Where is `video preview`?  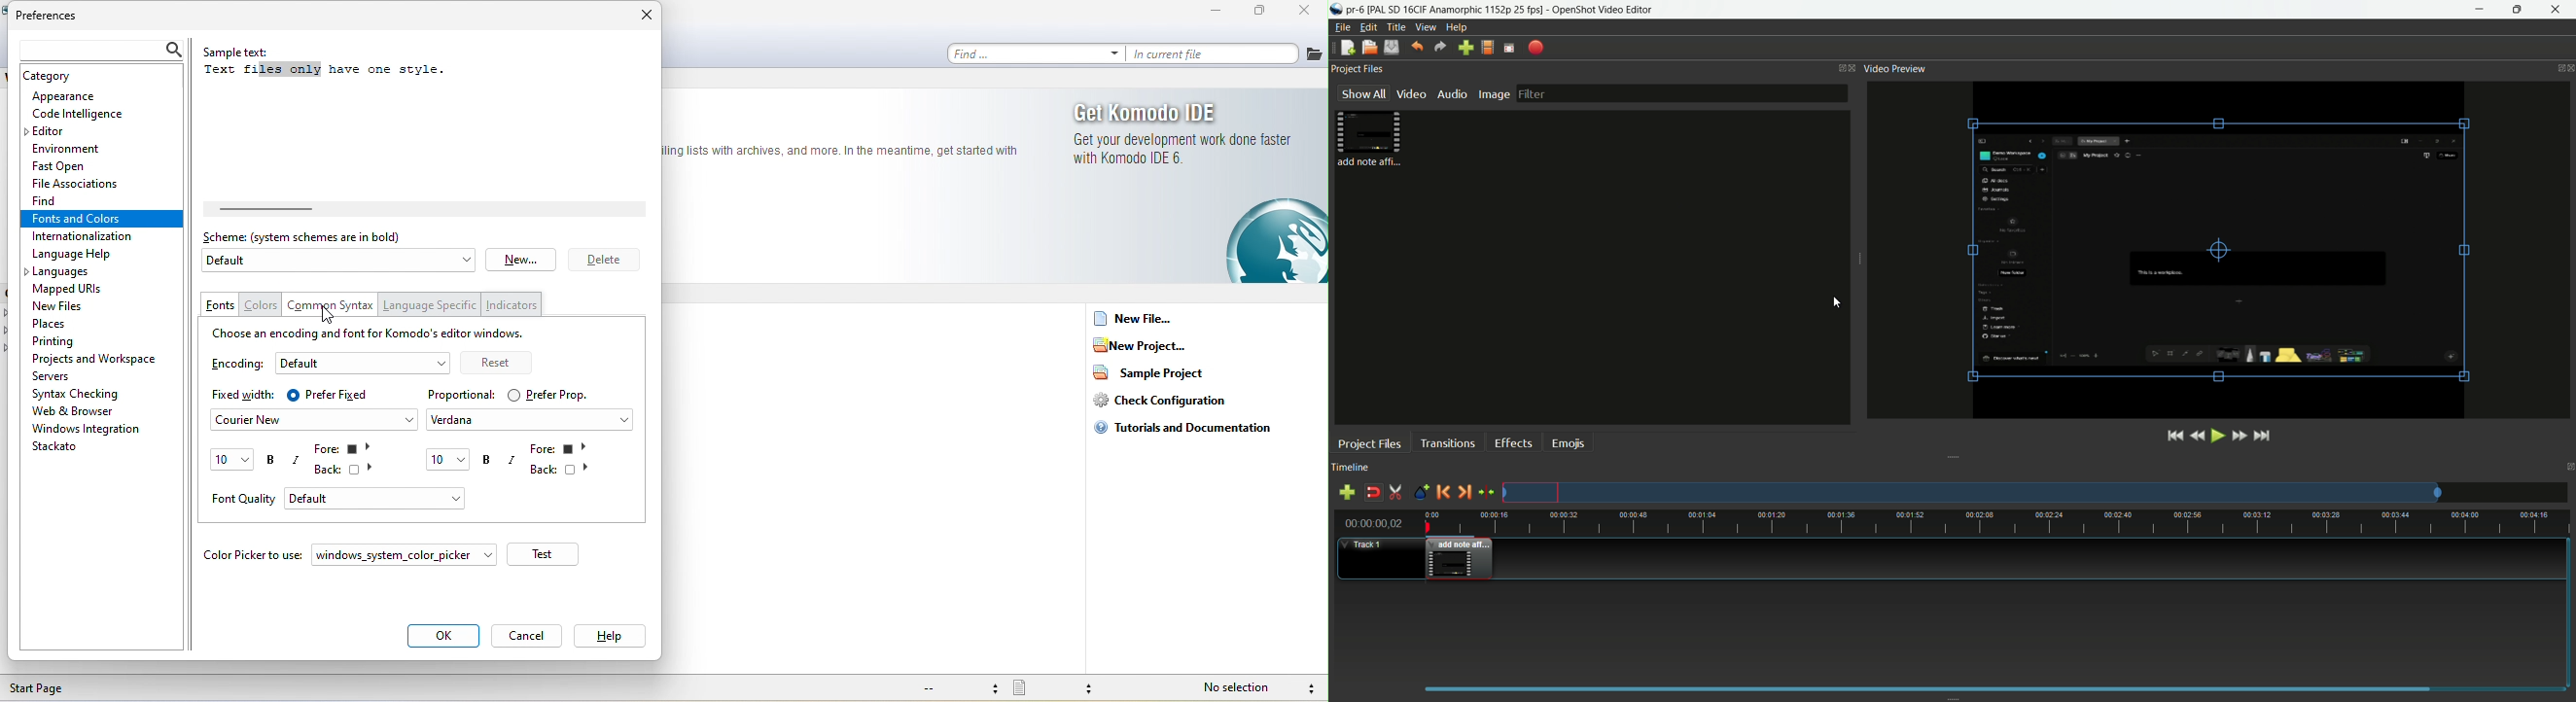
video preview is located at coordinates (2212, 251).